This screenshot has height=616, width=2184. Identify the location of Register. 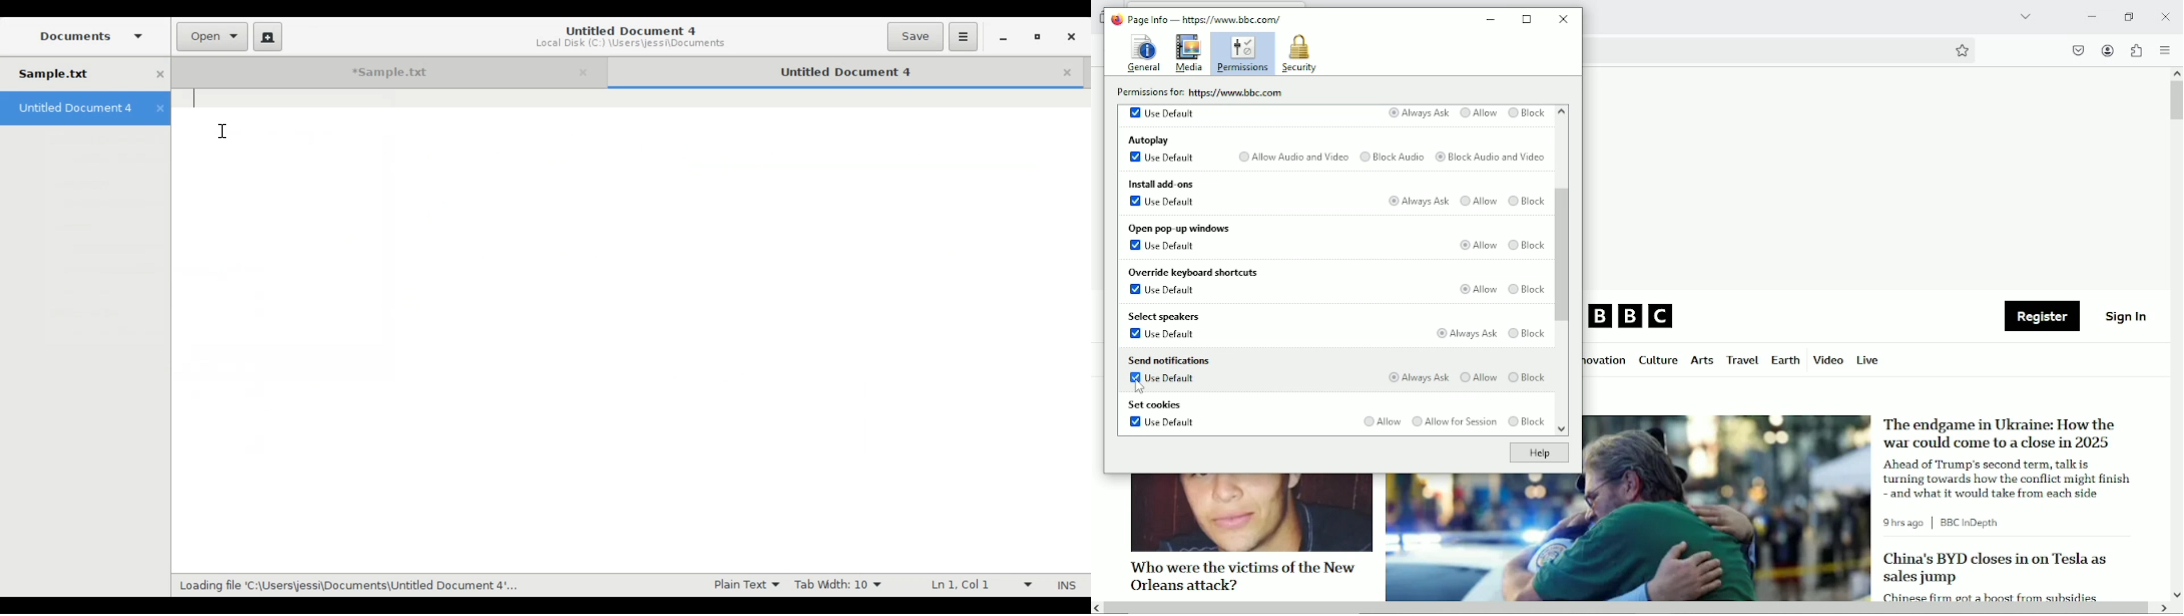
(2042, 317).